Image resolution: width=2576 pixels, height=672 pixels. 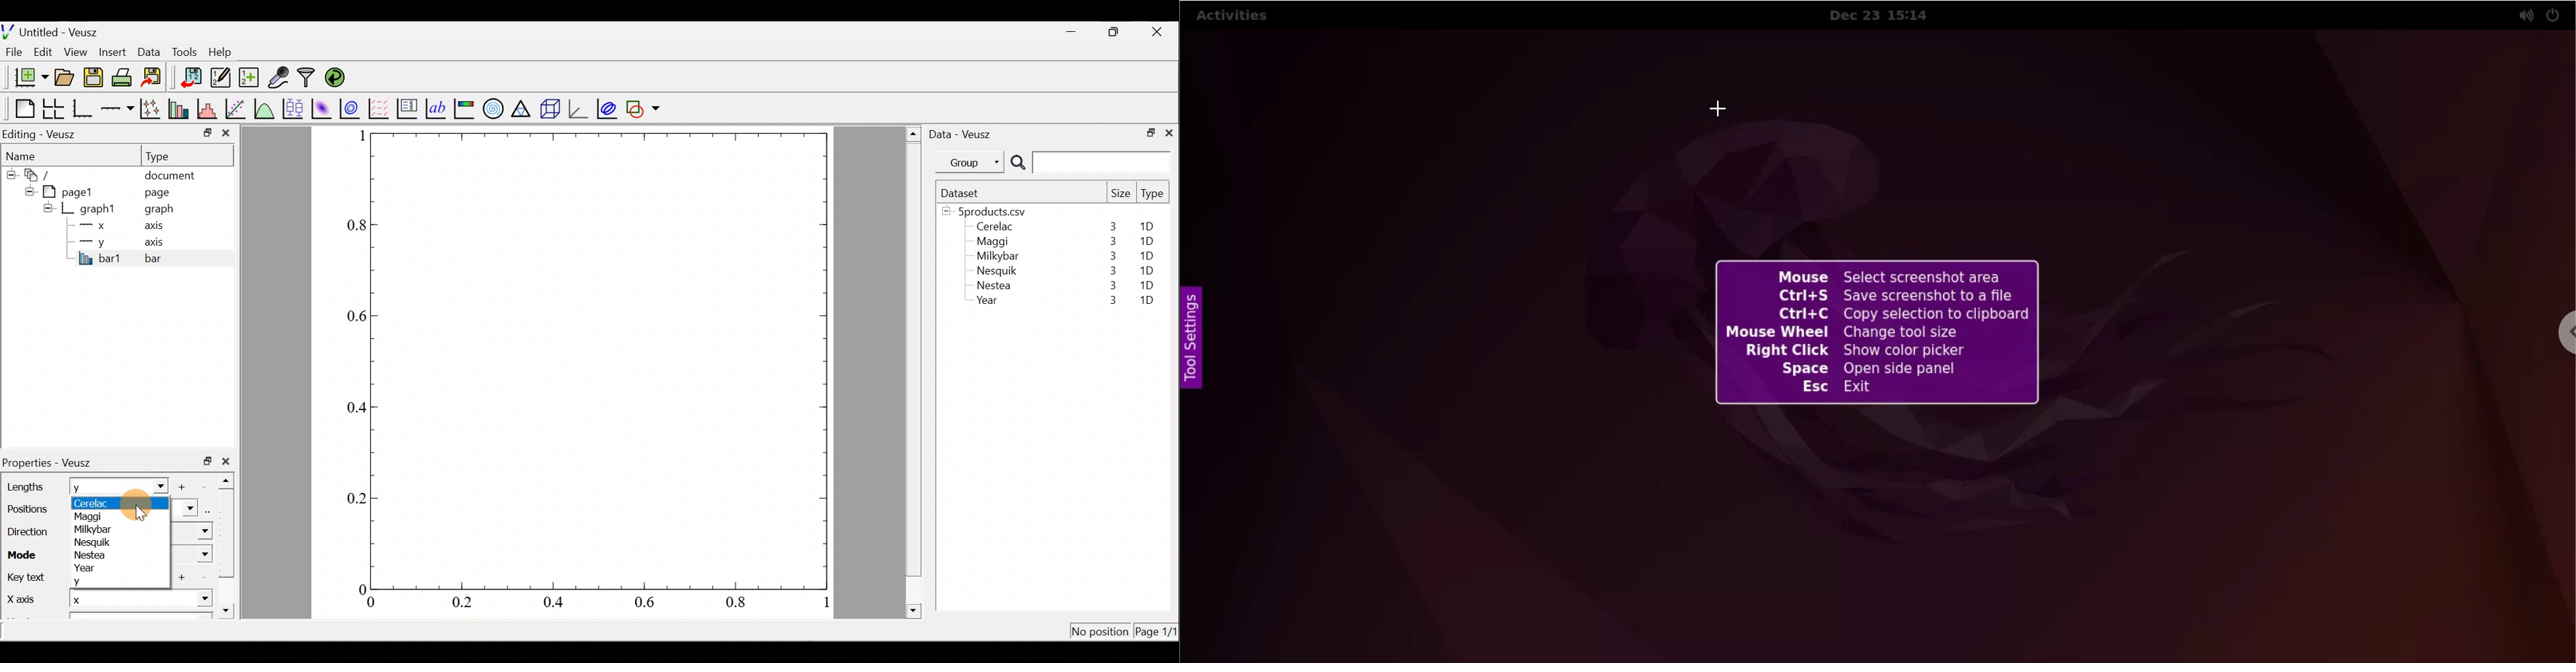 I want to click on 0.8, so click(x=354, y=226).